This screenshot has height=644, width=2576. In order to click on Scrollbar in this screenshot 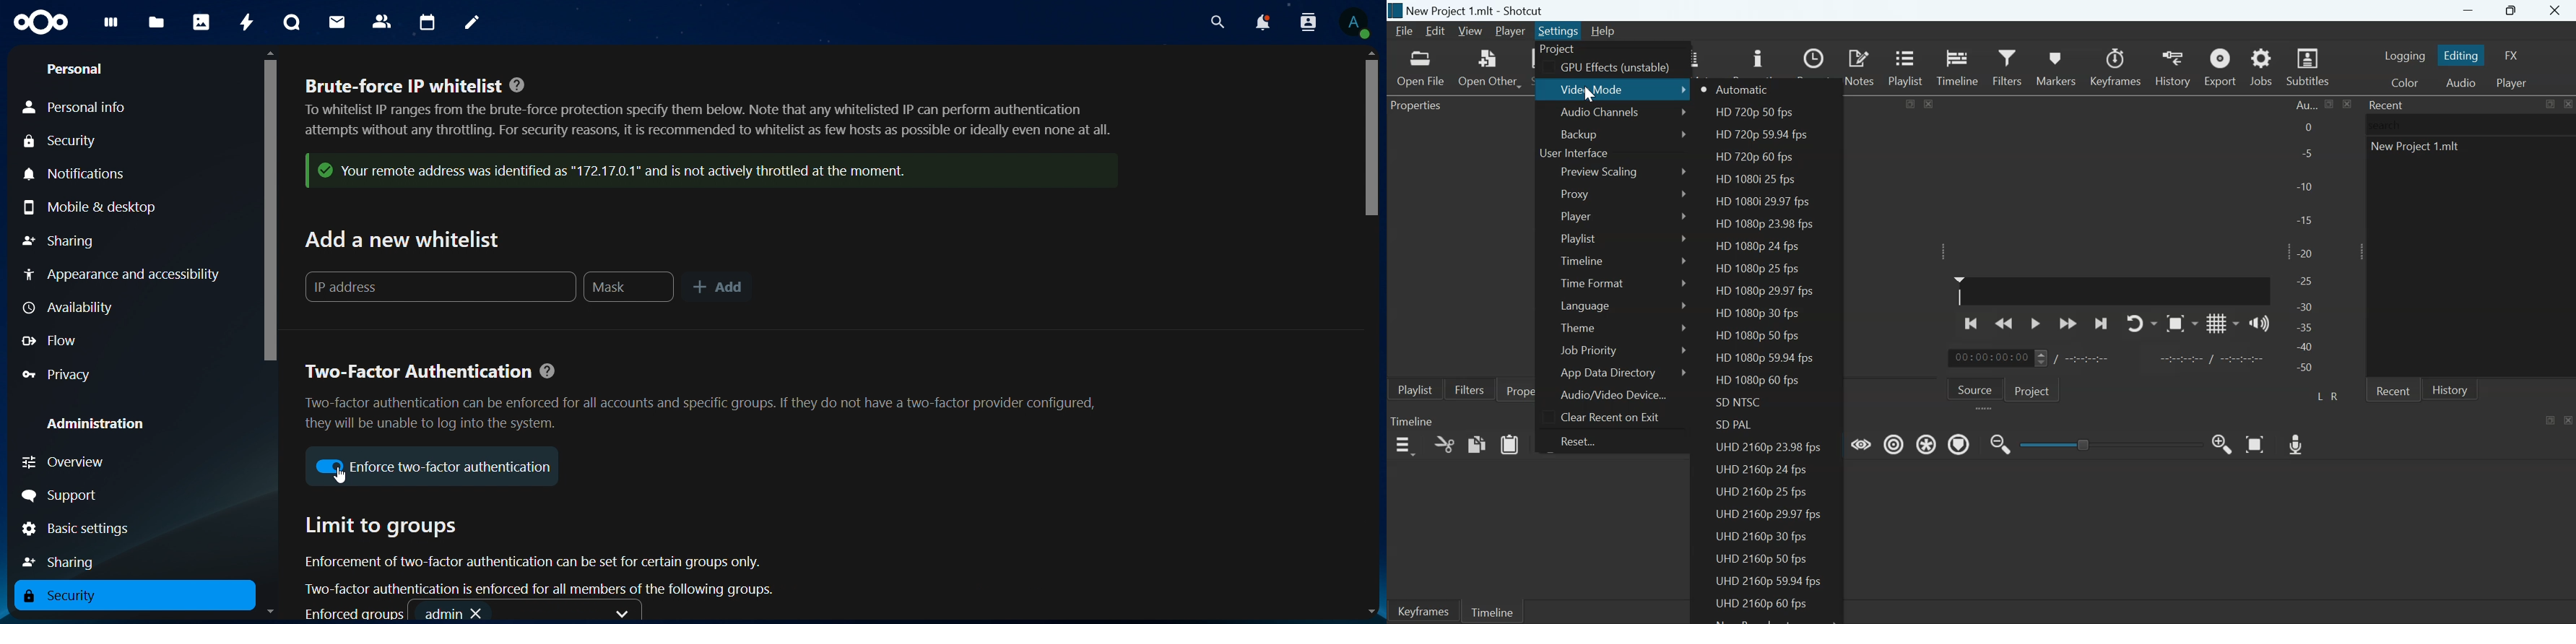, I will do `click(1369, 334)`.